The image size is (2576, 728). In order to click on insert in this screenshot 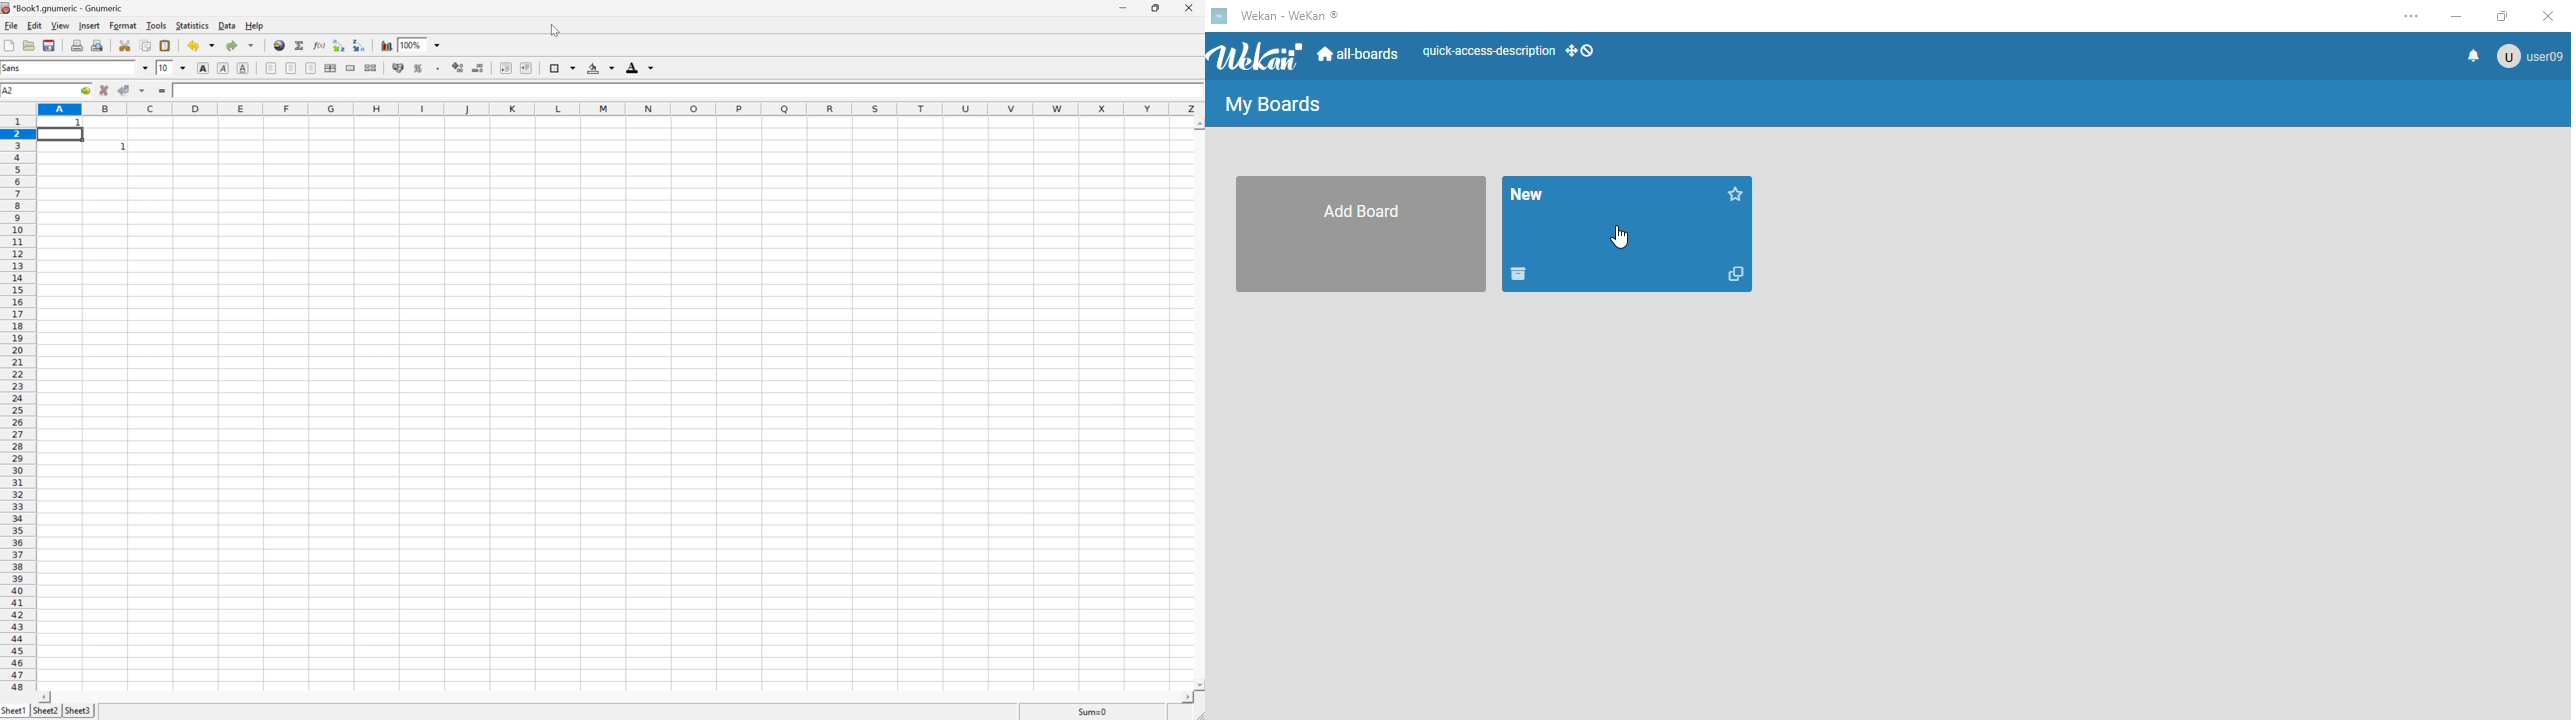, I will do `click(90, 26)`.